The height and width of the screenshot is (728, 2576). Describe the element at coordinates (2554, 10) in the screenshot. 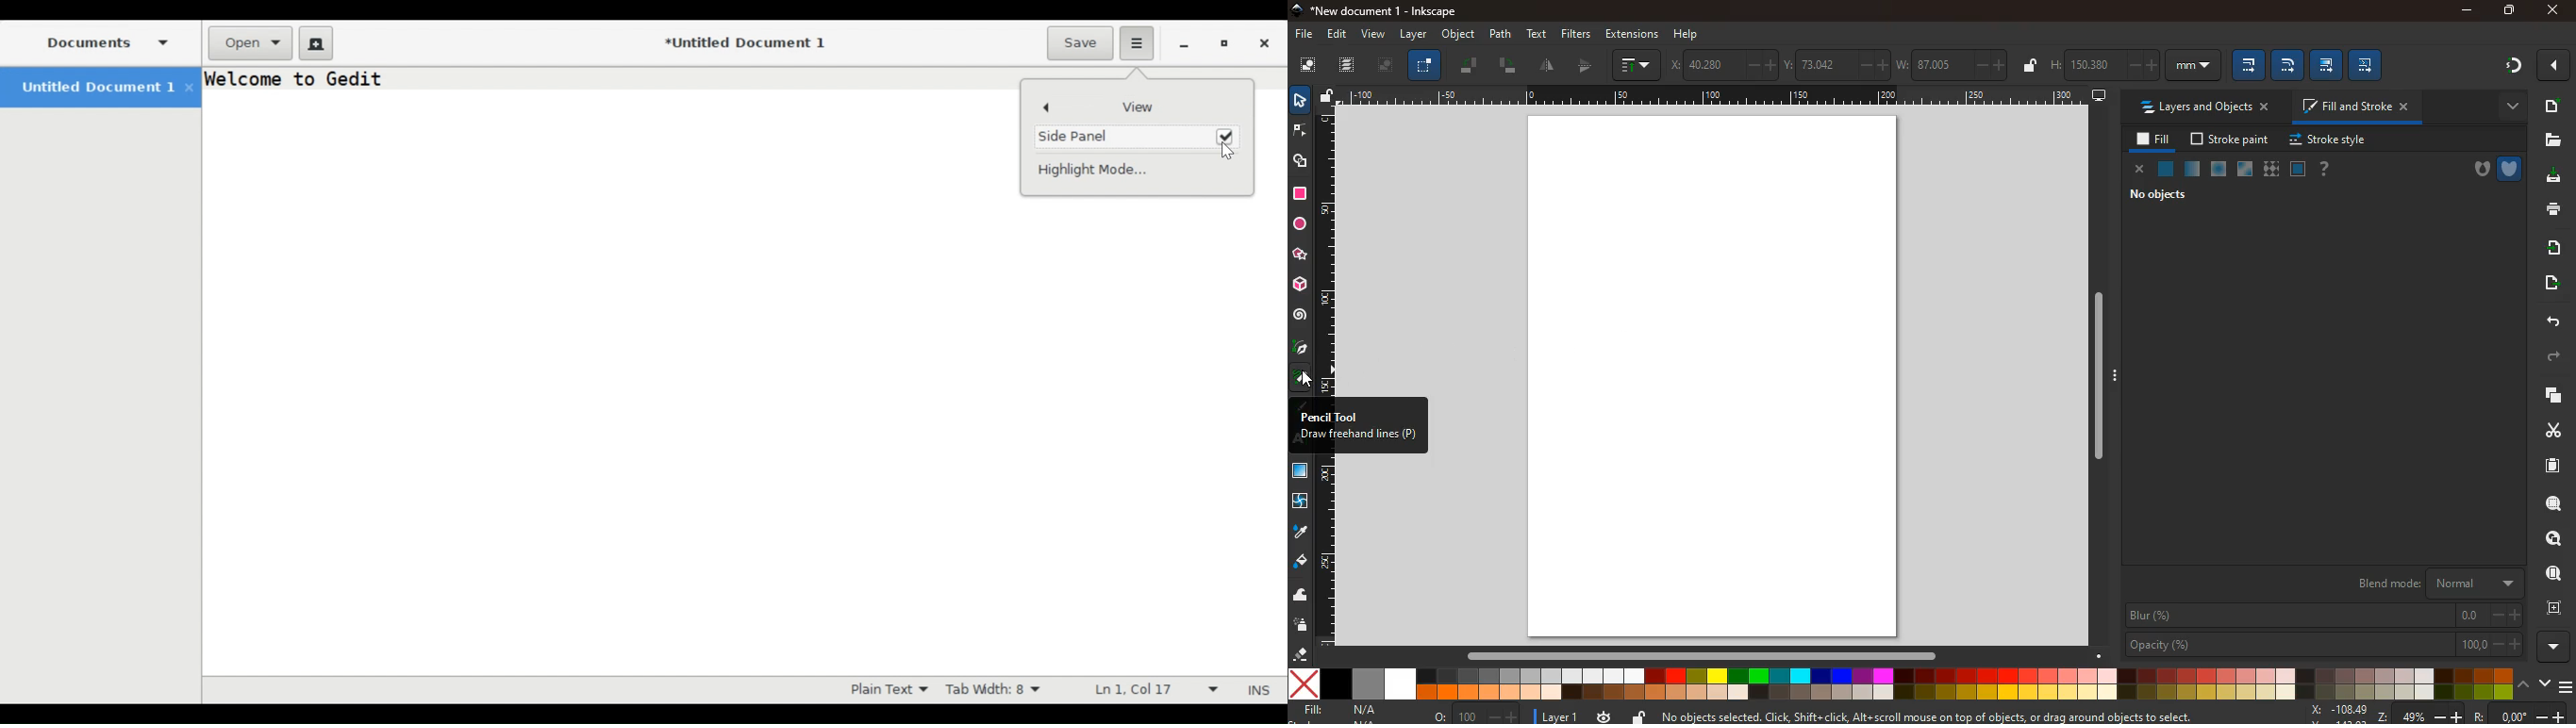

I see `close` at that location.